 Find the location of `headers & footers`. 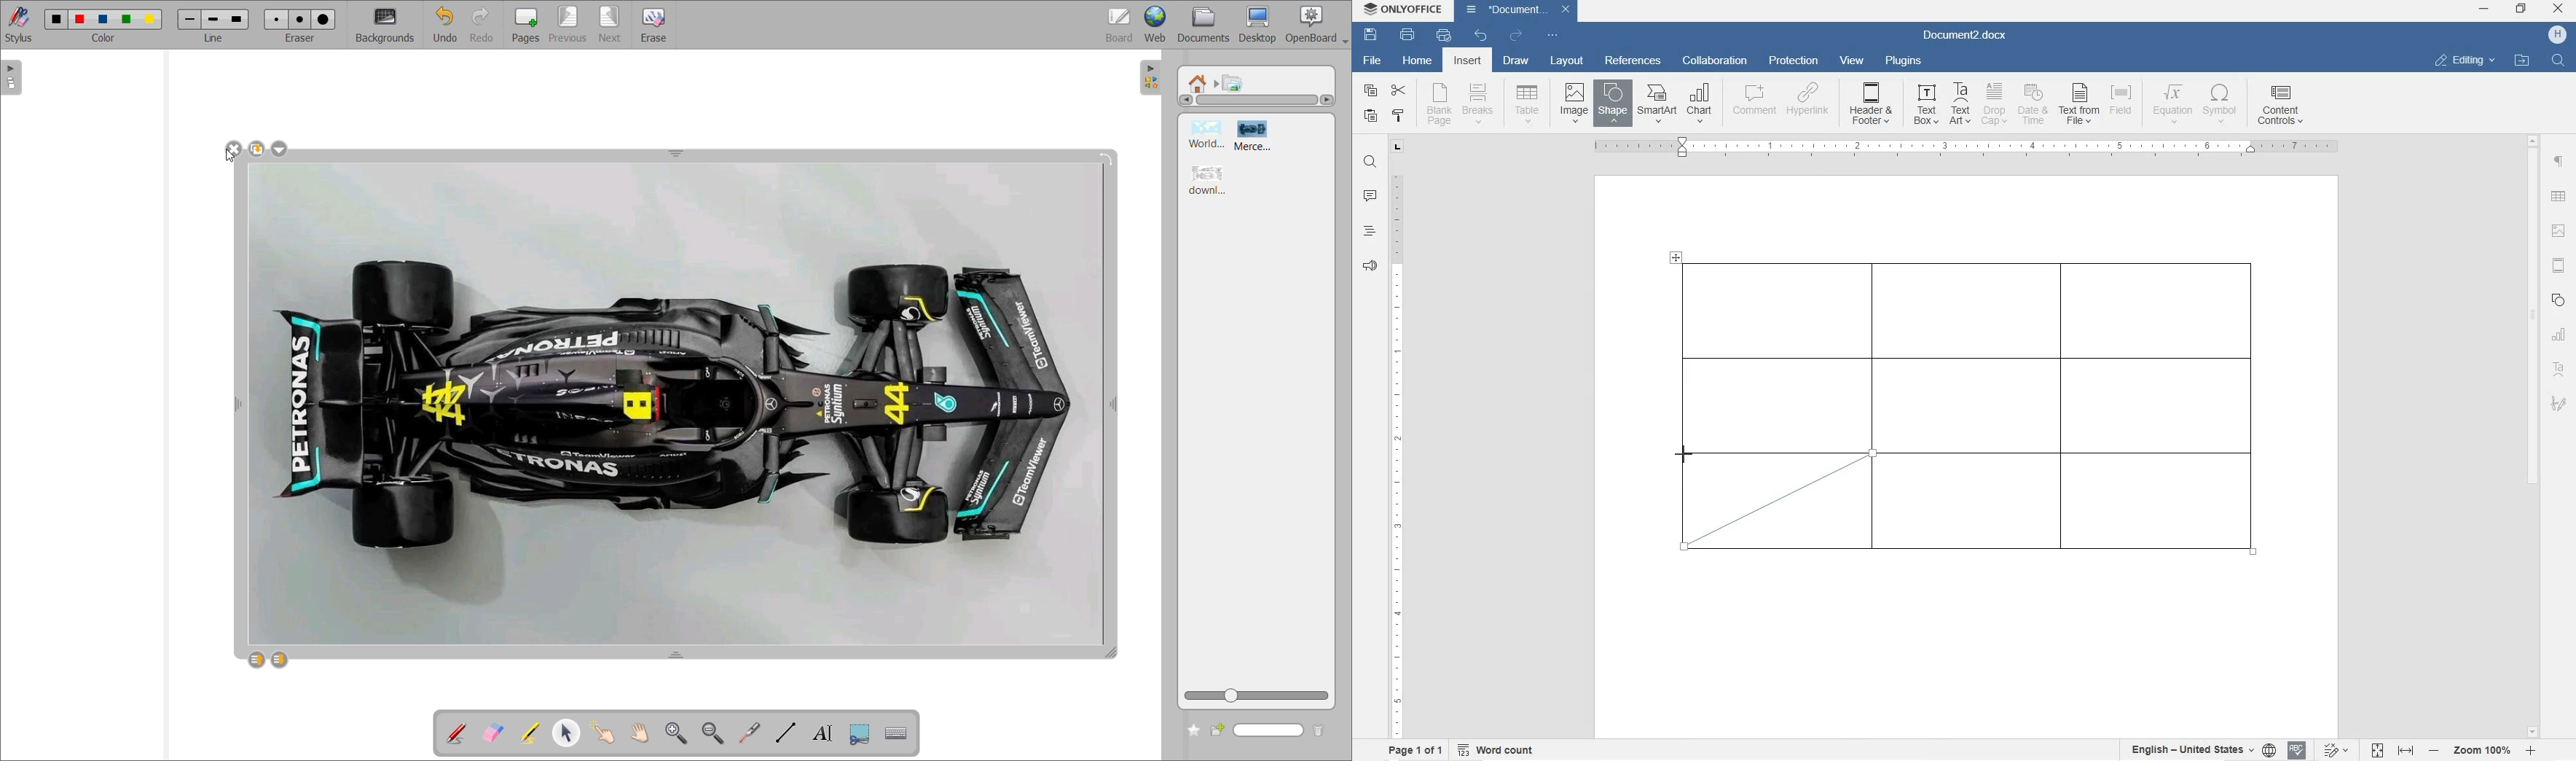

headers & footers is located at coordinates (2559, 267).